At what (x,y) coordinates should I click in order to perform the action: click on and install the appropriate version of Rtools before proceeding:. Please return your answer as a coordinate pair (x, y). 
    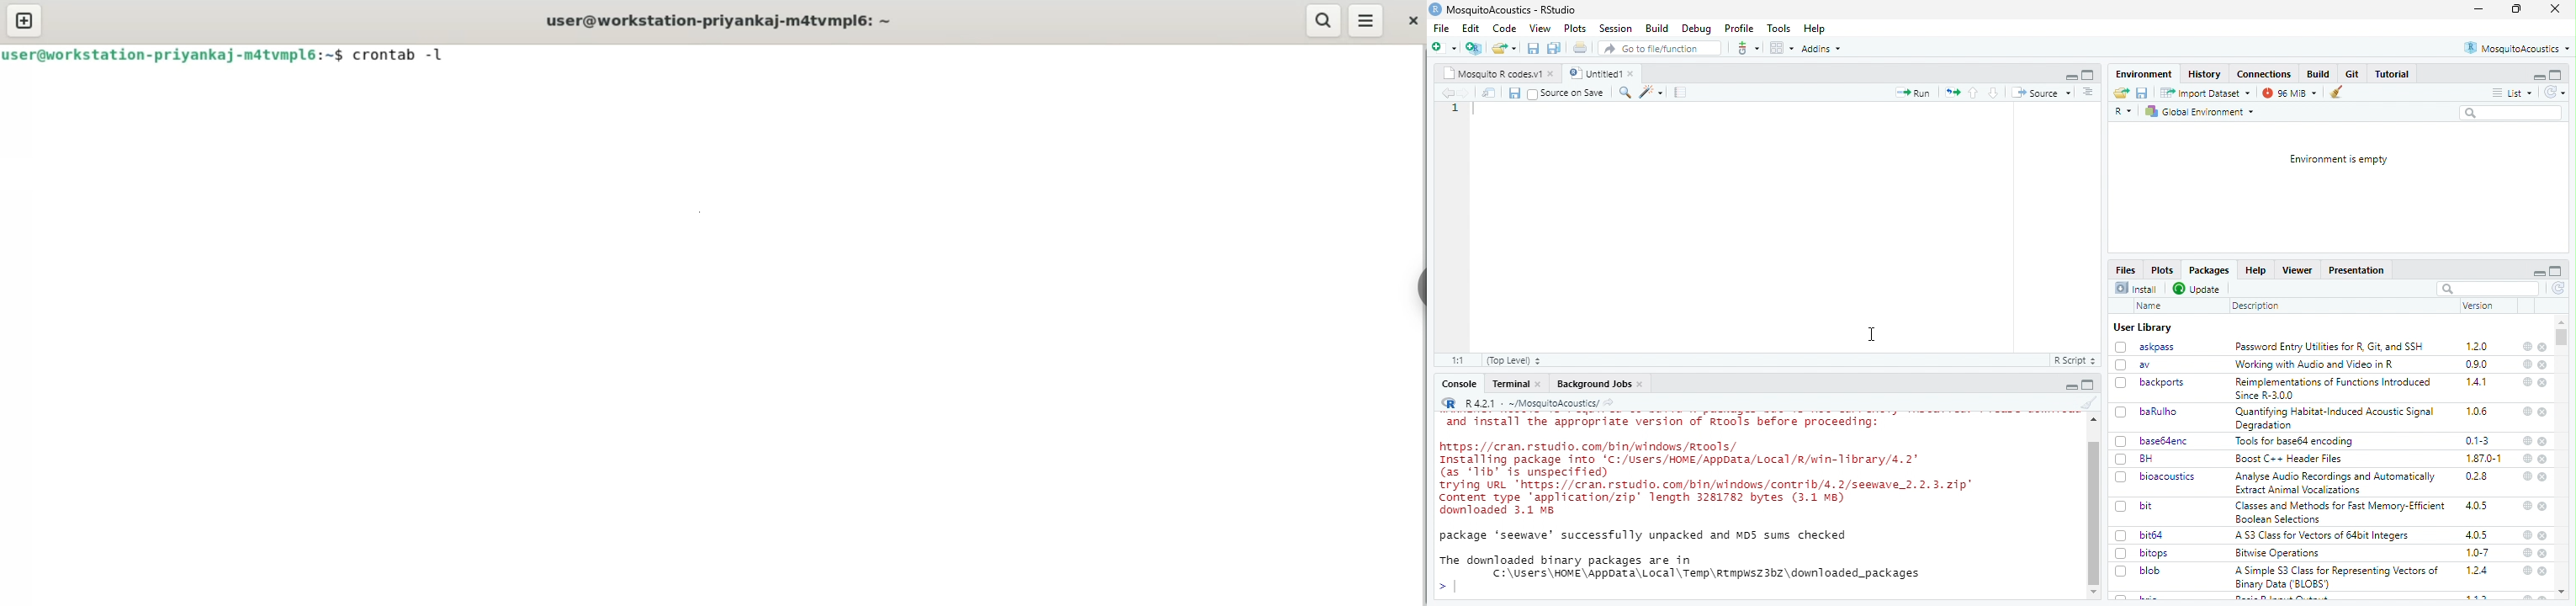
    Looking at the image, I should click on (1662, 423).